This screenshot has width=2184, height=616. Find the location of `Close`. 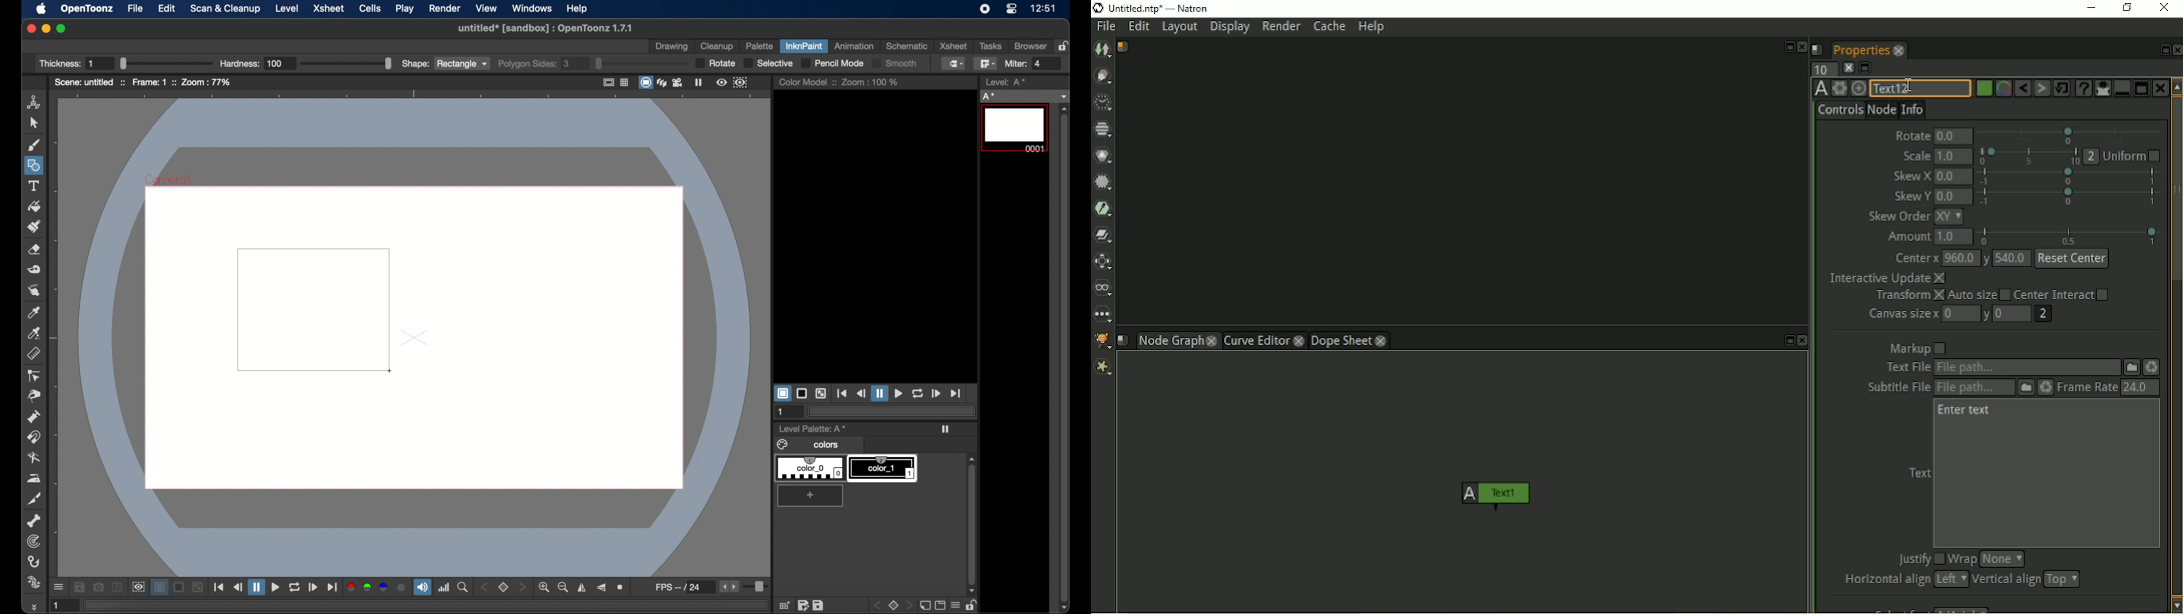

Close is located at coordinates (2163, 8).